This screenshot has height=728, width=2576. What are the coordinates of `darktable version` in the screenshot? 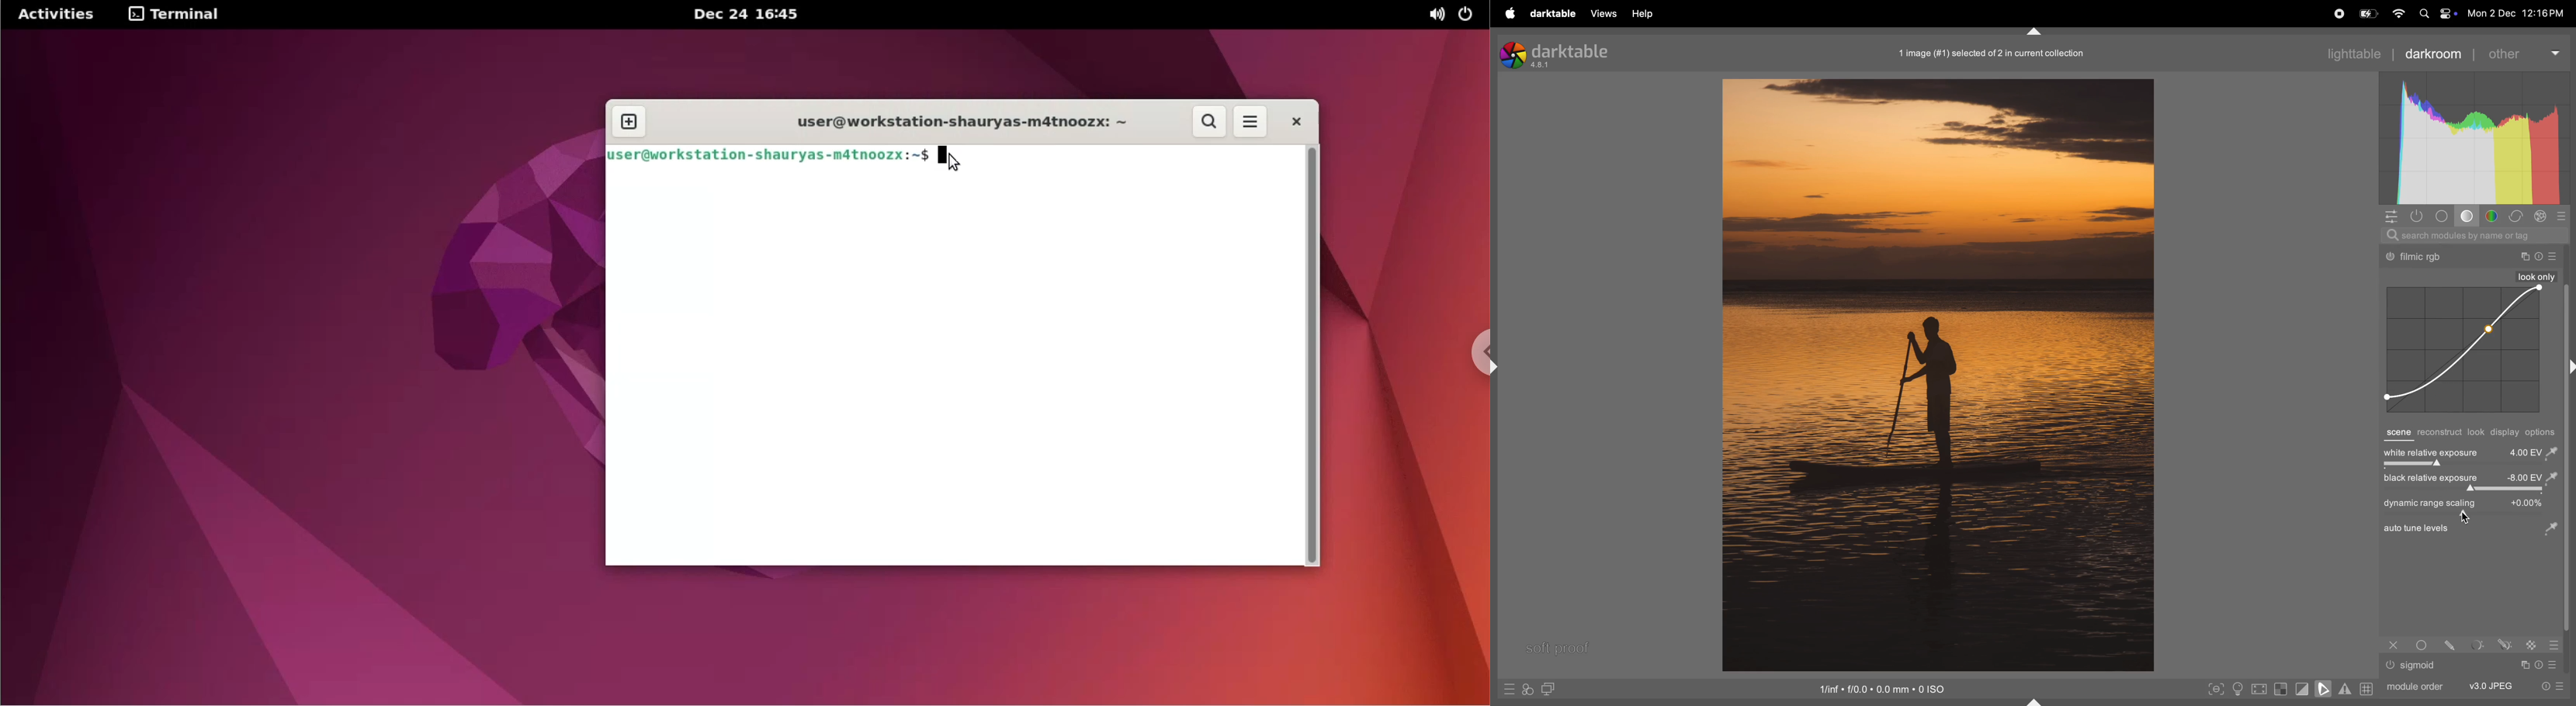 It's located at (1565, 52).